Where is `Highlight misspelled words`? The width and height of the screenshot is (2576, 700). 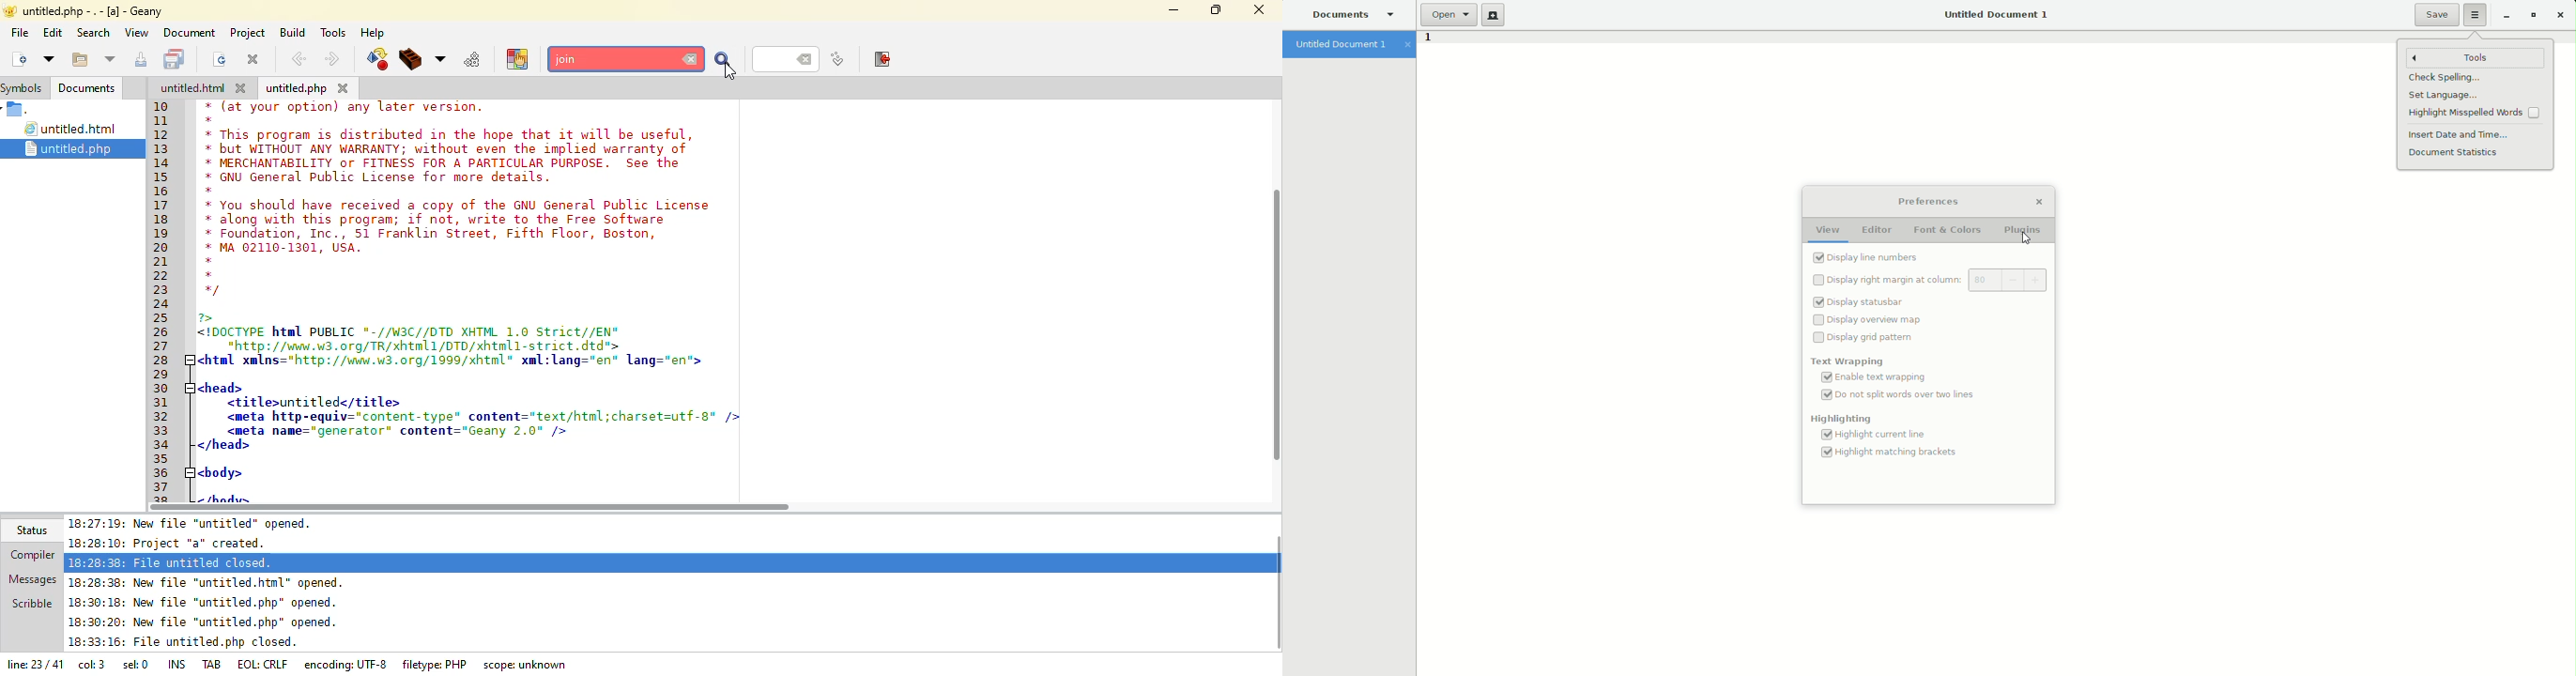 Highlight misspelled words is located at coordinates (2476, 114).